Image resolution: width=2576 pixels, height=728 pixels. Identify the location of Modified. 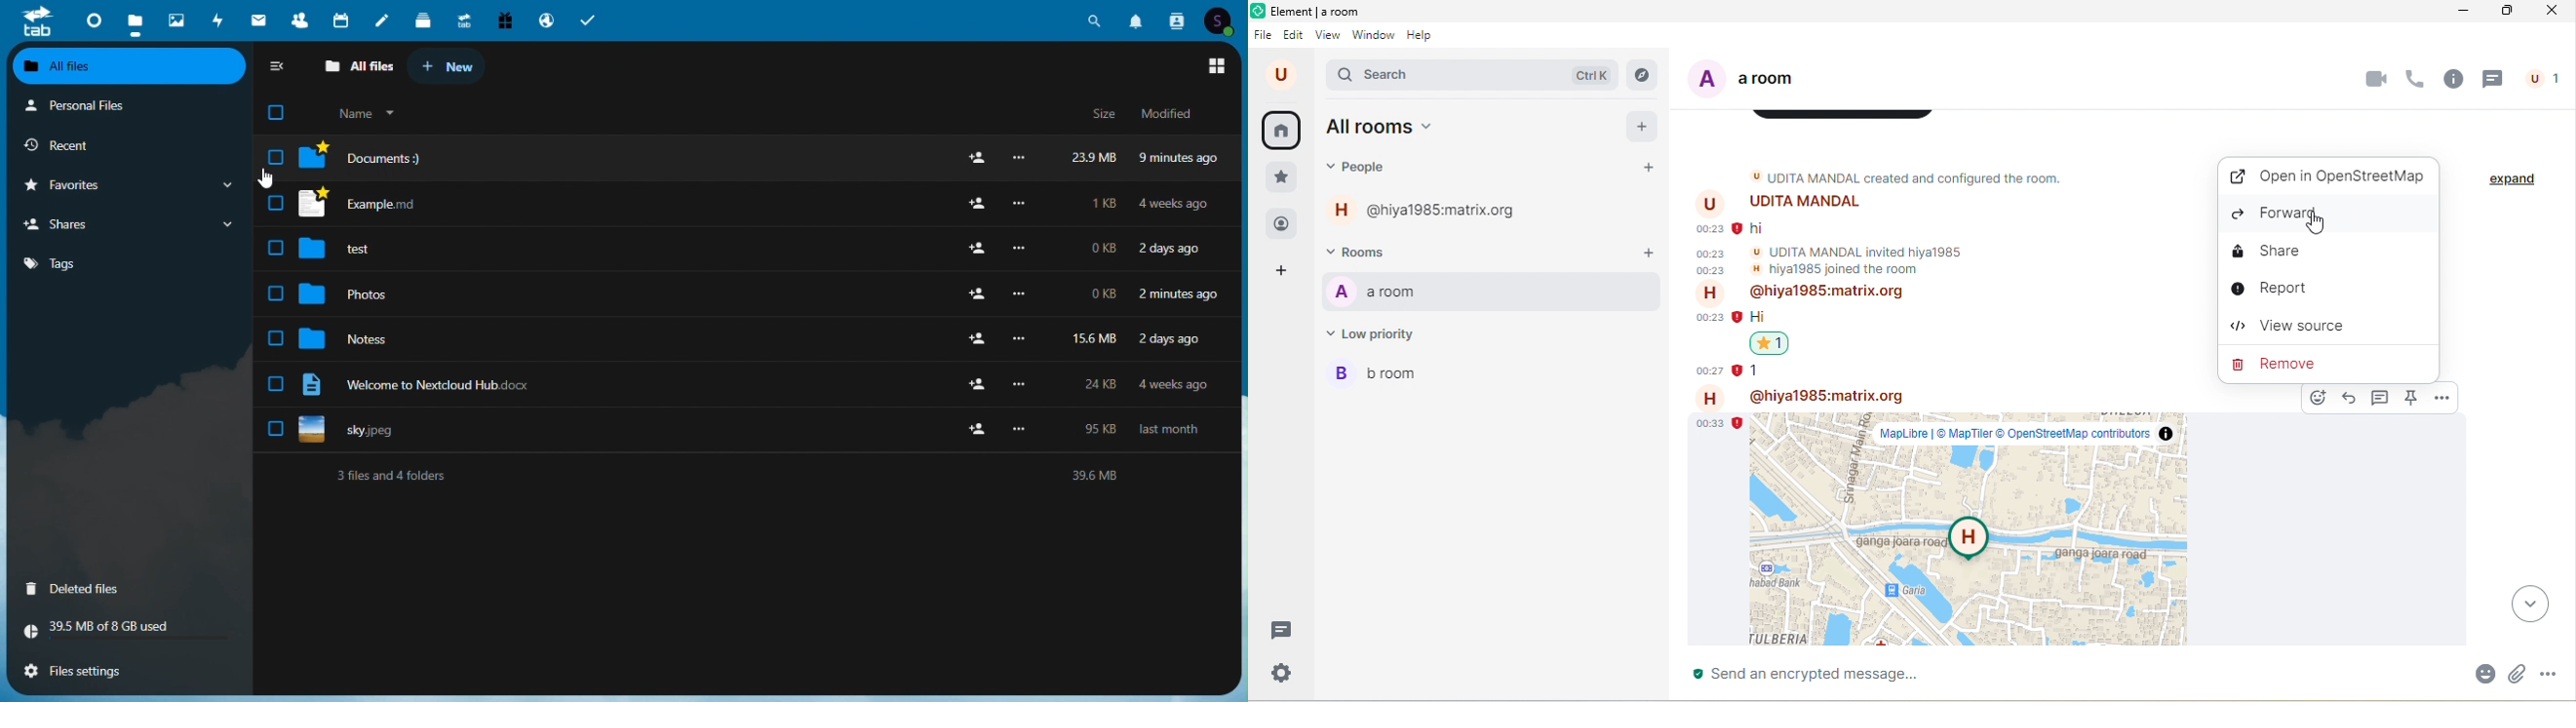
(1161, 113).